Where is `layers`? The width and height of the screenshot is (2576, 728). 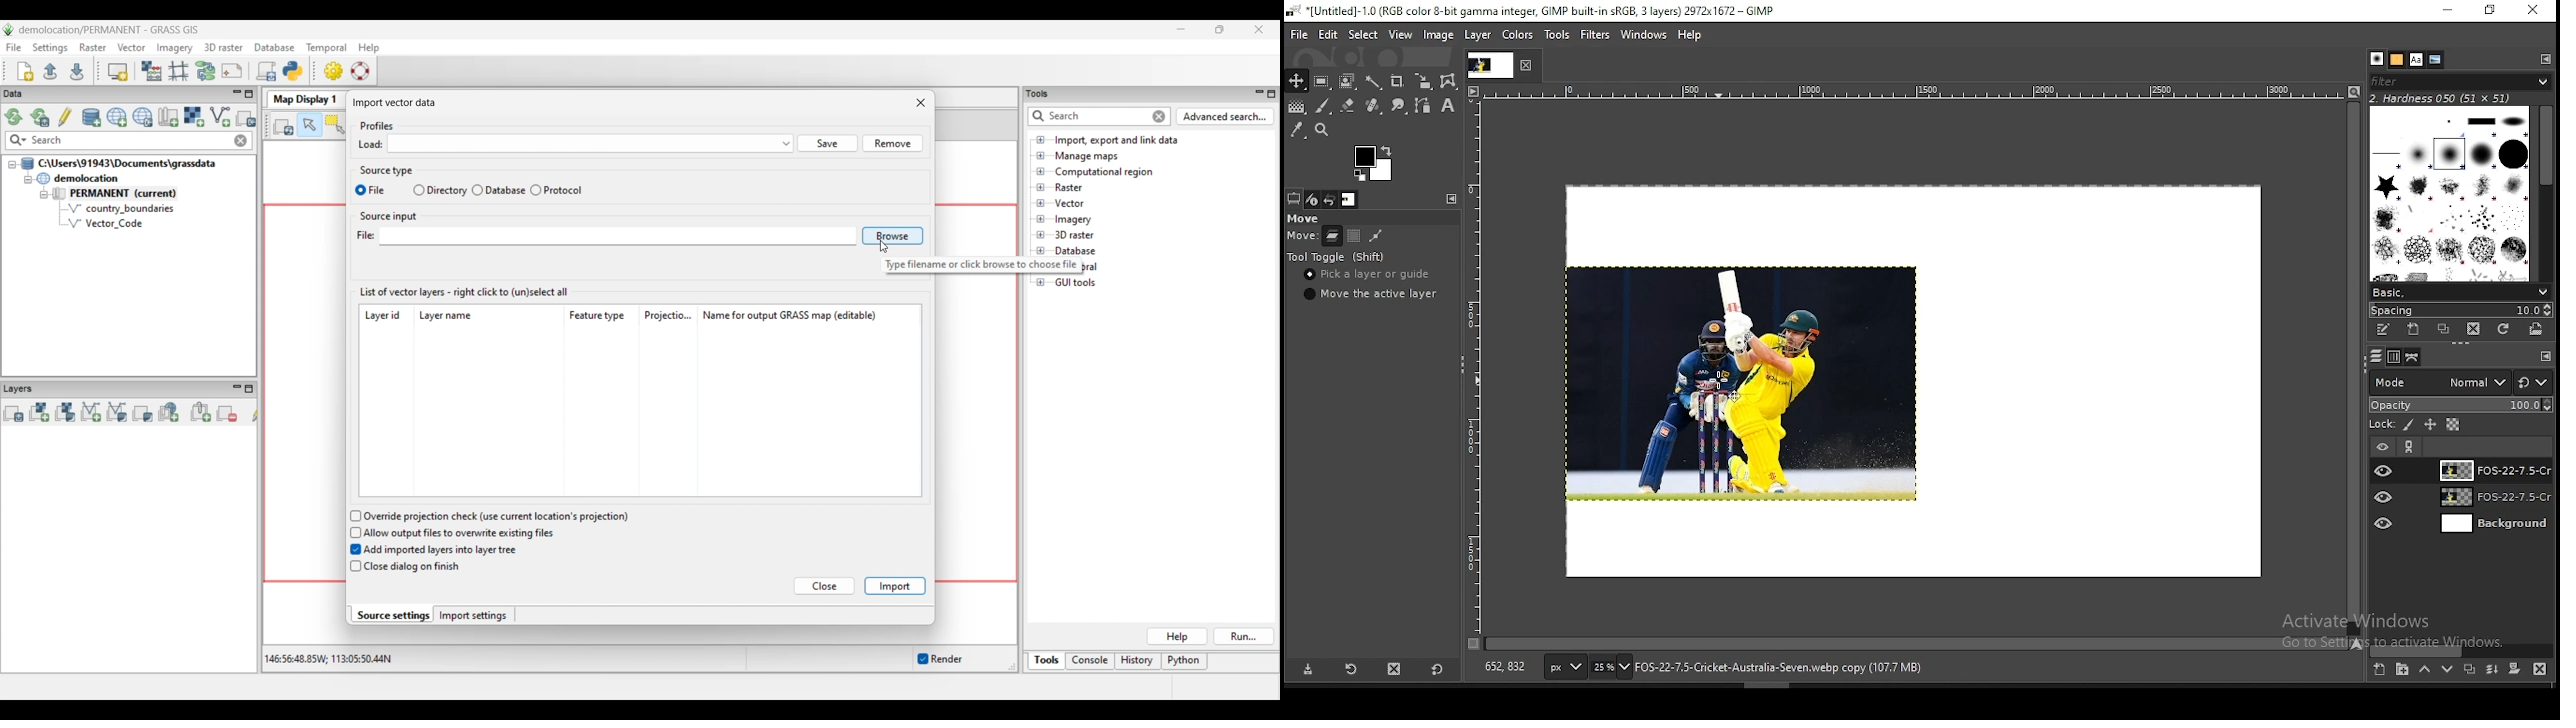 layers is located at coordinates (2374, 357).